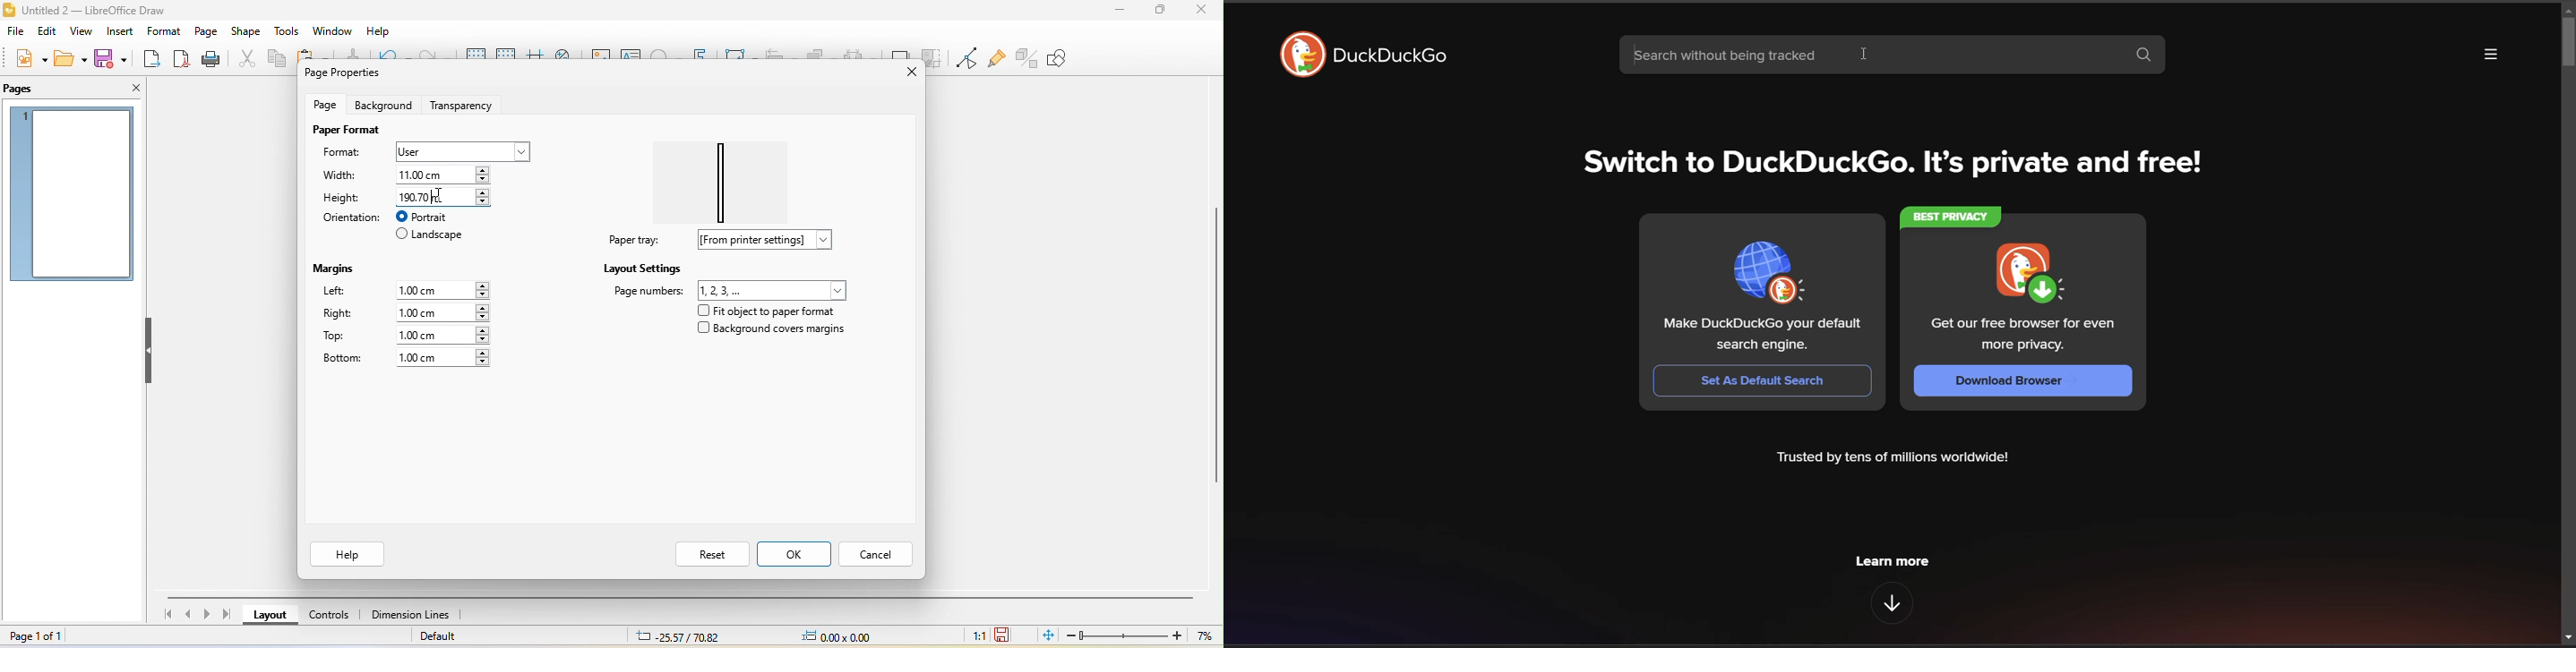 The height and width of the screenshot is (672, 2576). I want to click on bottom, so click(342, 359).